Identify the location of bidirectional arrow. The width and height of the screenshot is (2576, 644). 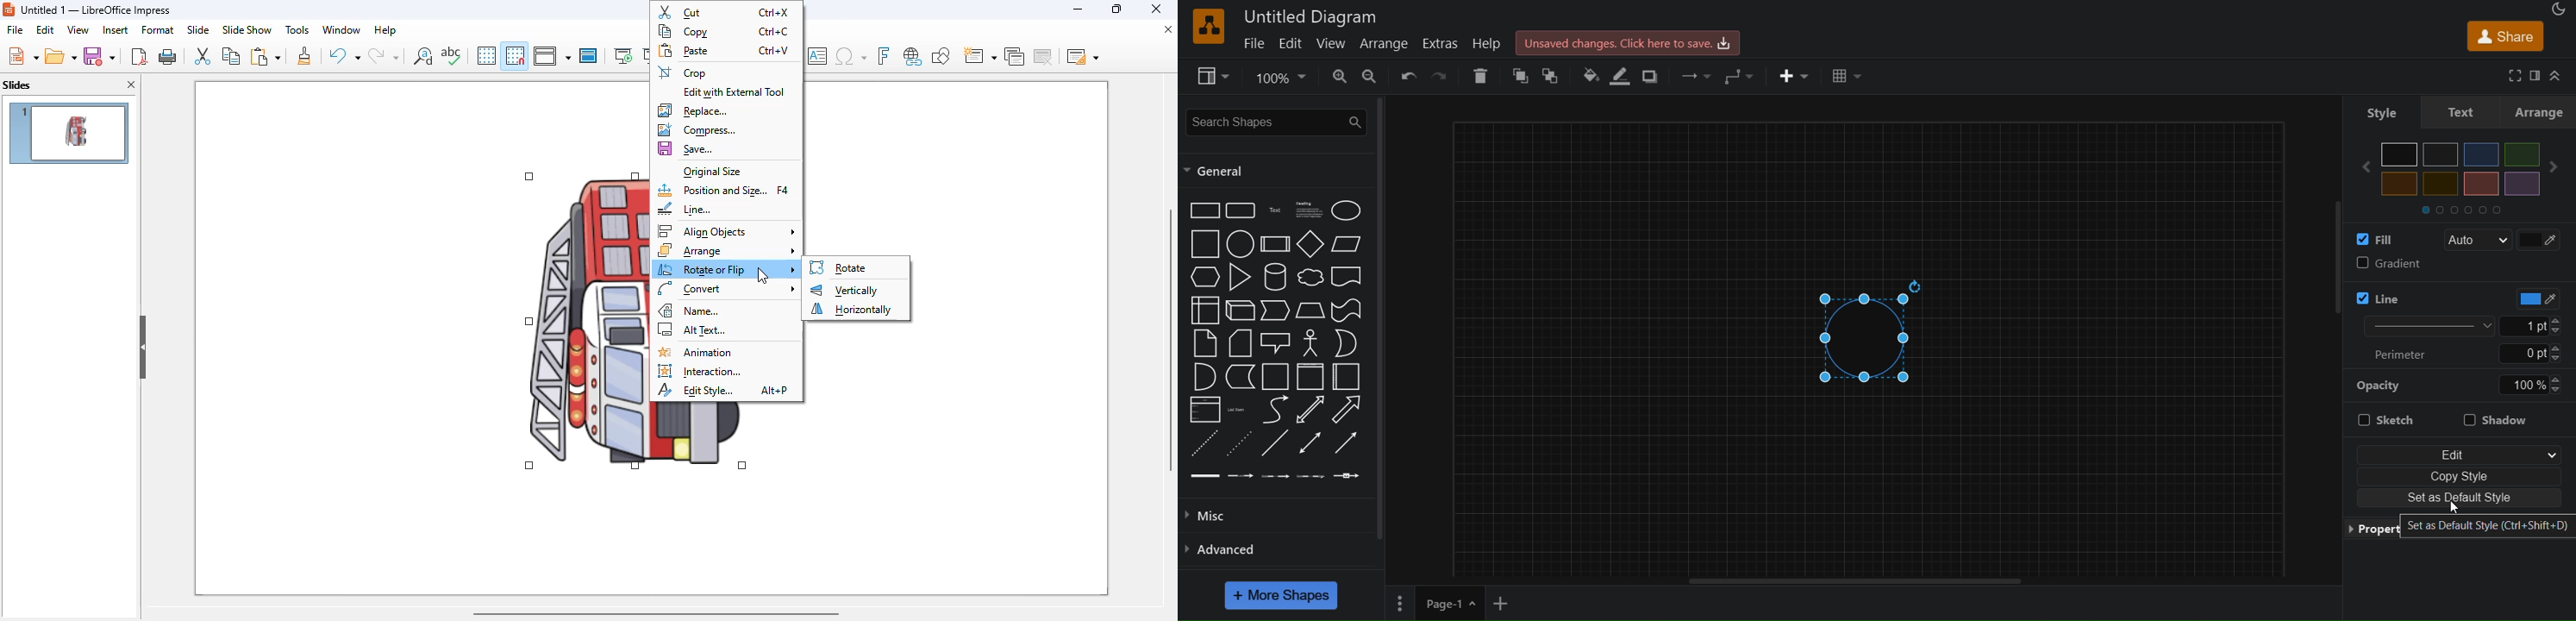
(1307, 410).